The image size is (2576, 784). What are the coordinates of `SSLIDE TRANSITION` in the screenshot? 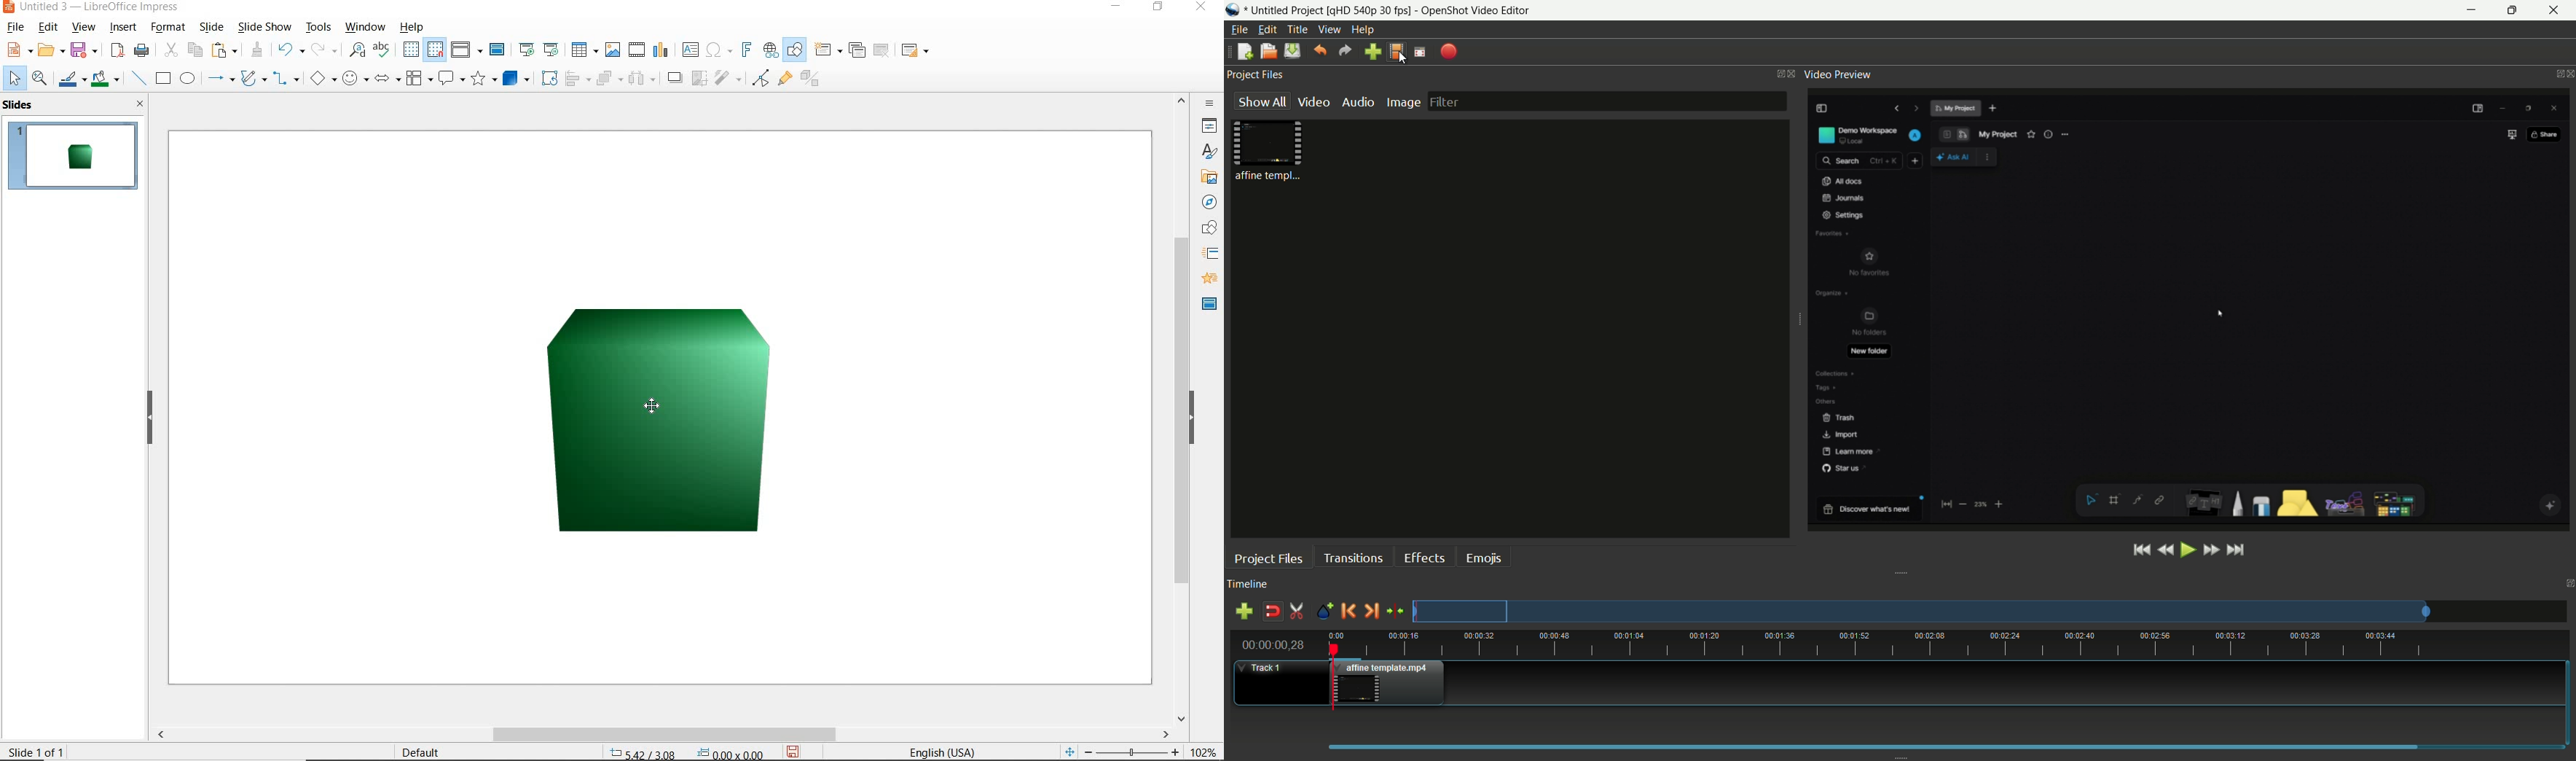 It's located at (1211, 257).